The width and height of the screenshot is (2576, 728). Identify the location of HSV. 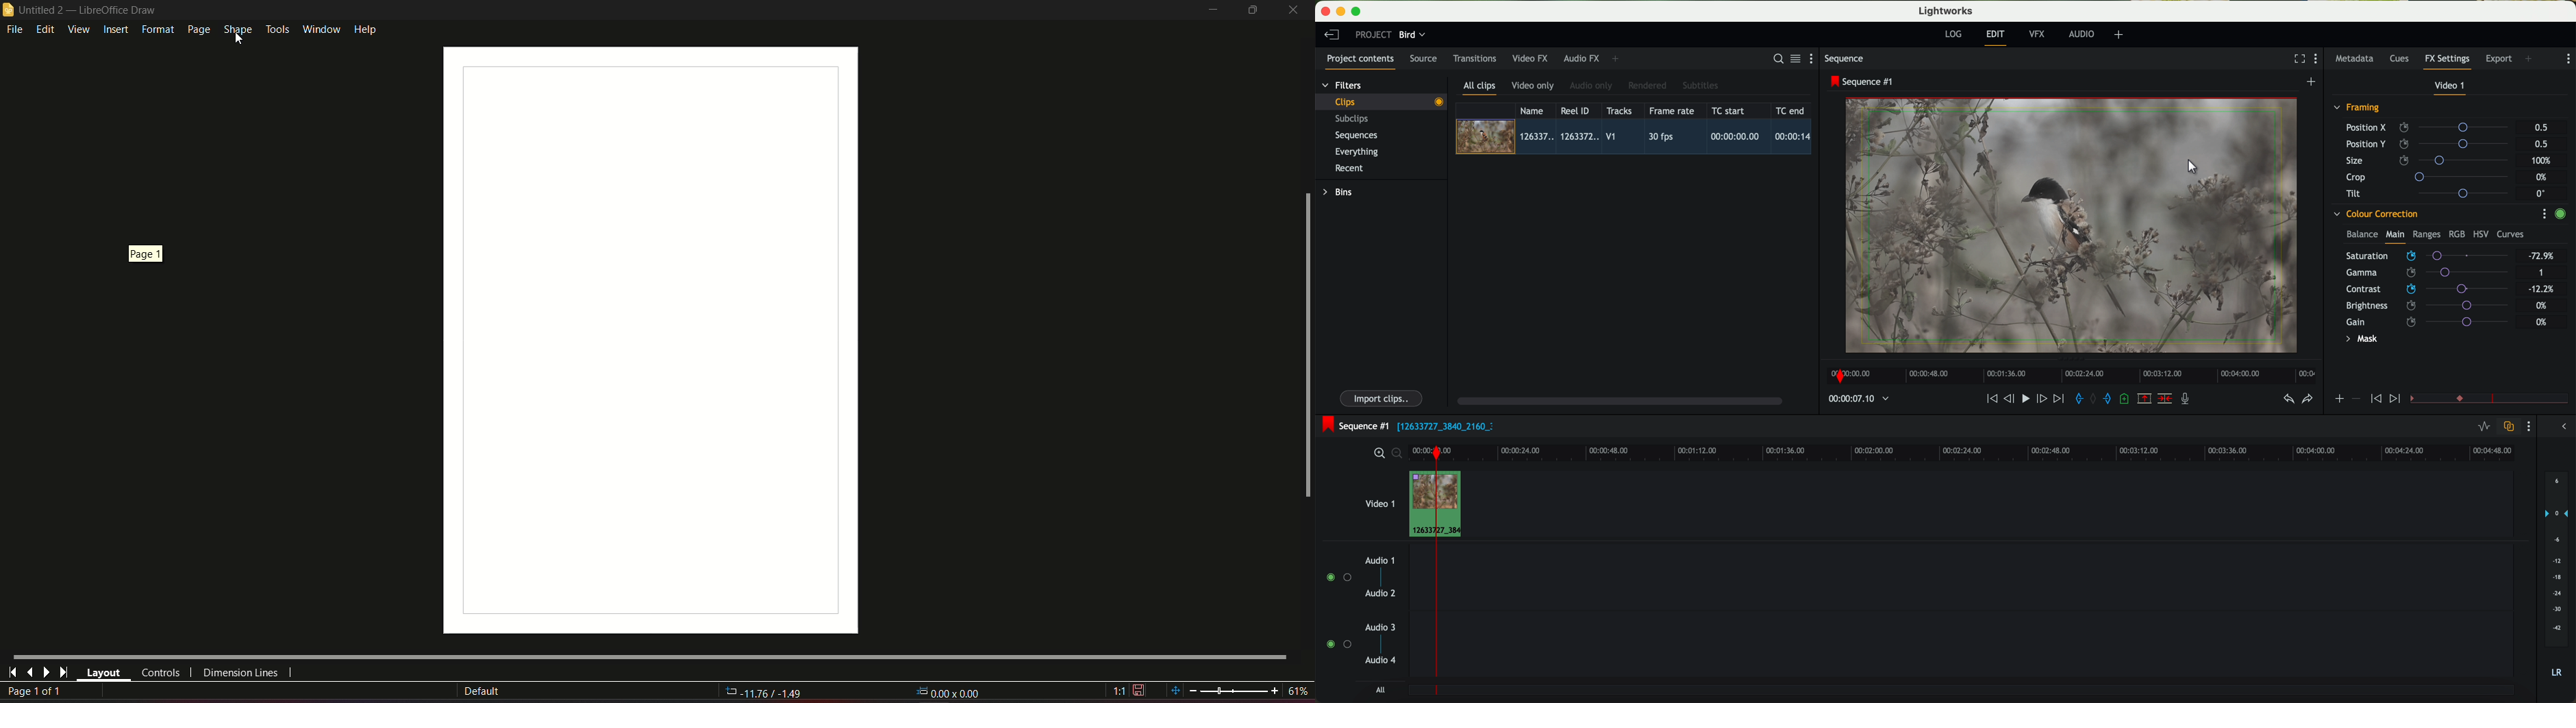
(2481, 234).